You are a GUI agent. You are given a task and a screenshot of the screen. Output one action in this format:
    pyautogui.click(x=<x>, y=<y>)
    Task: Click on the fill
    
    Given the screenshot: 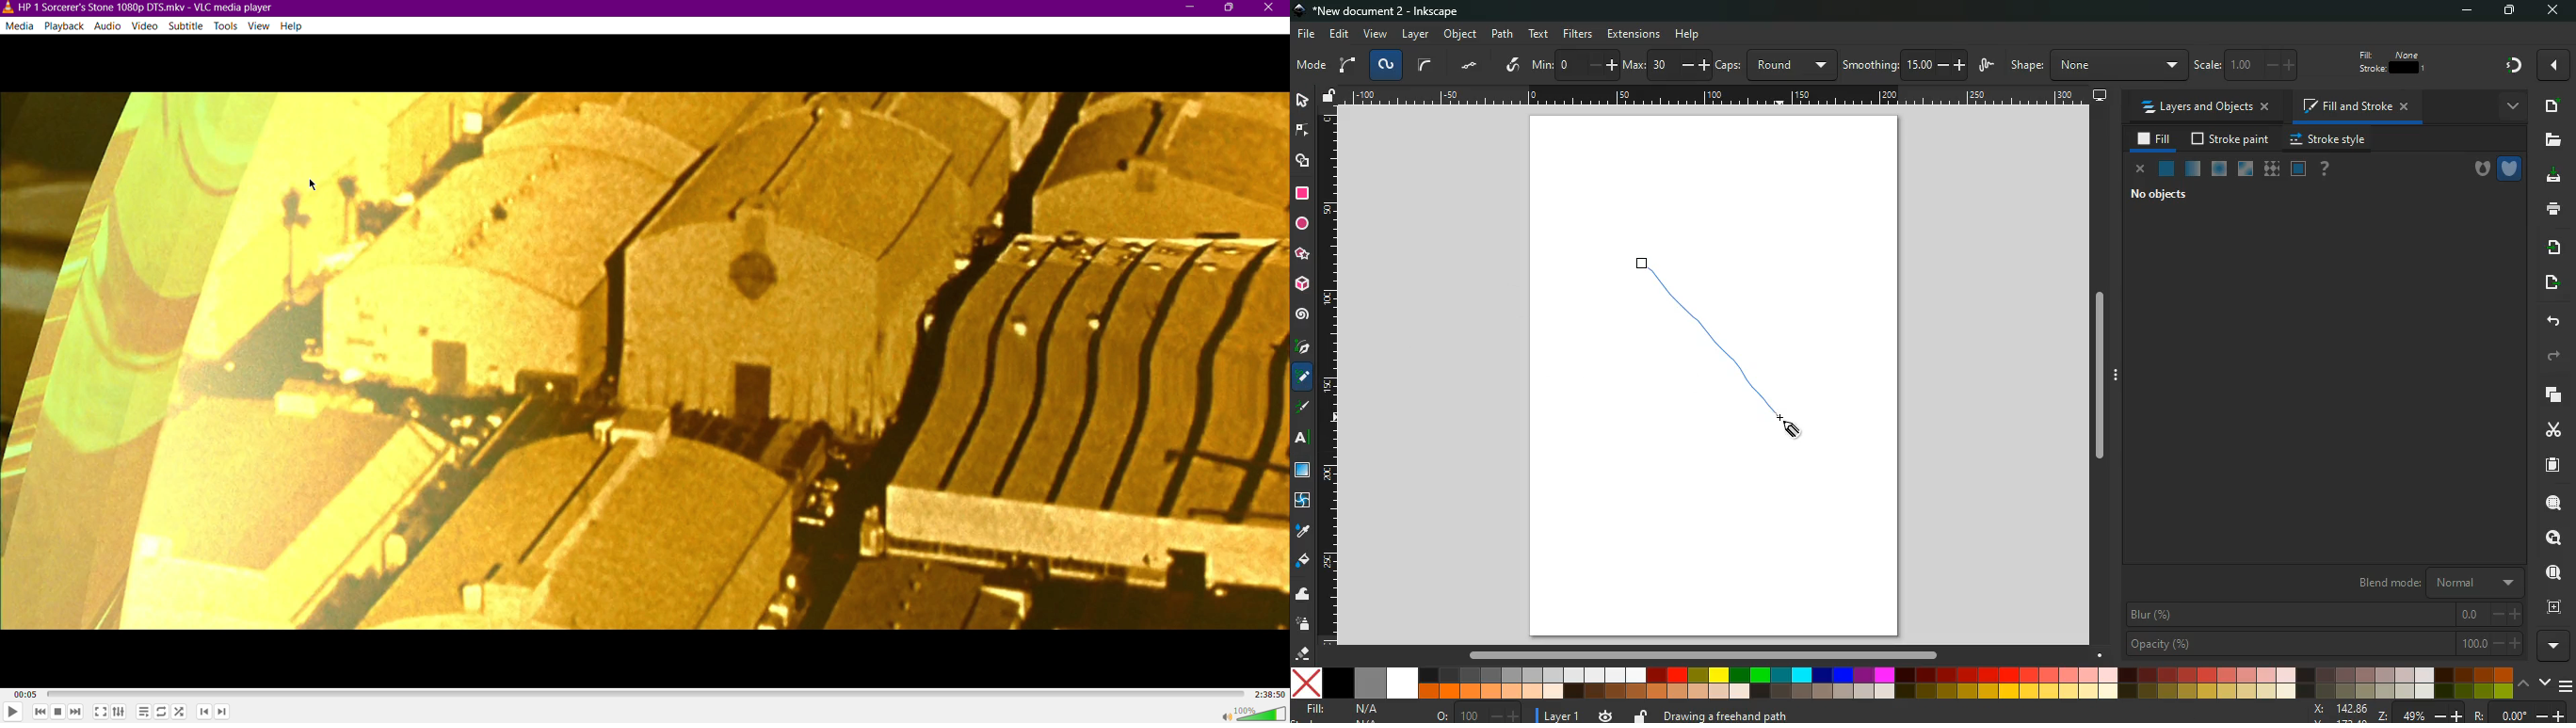 What is the action you would take?
    pyautogui.click(x=2392, y=62)
    